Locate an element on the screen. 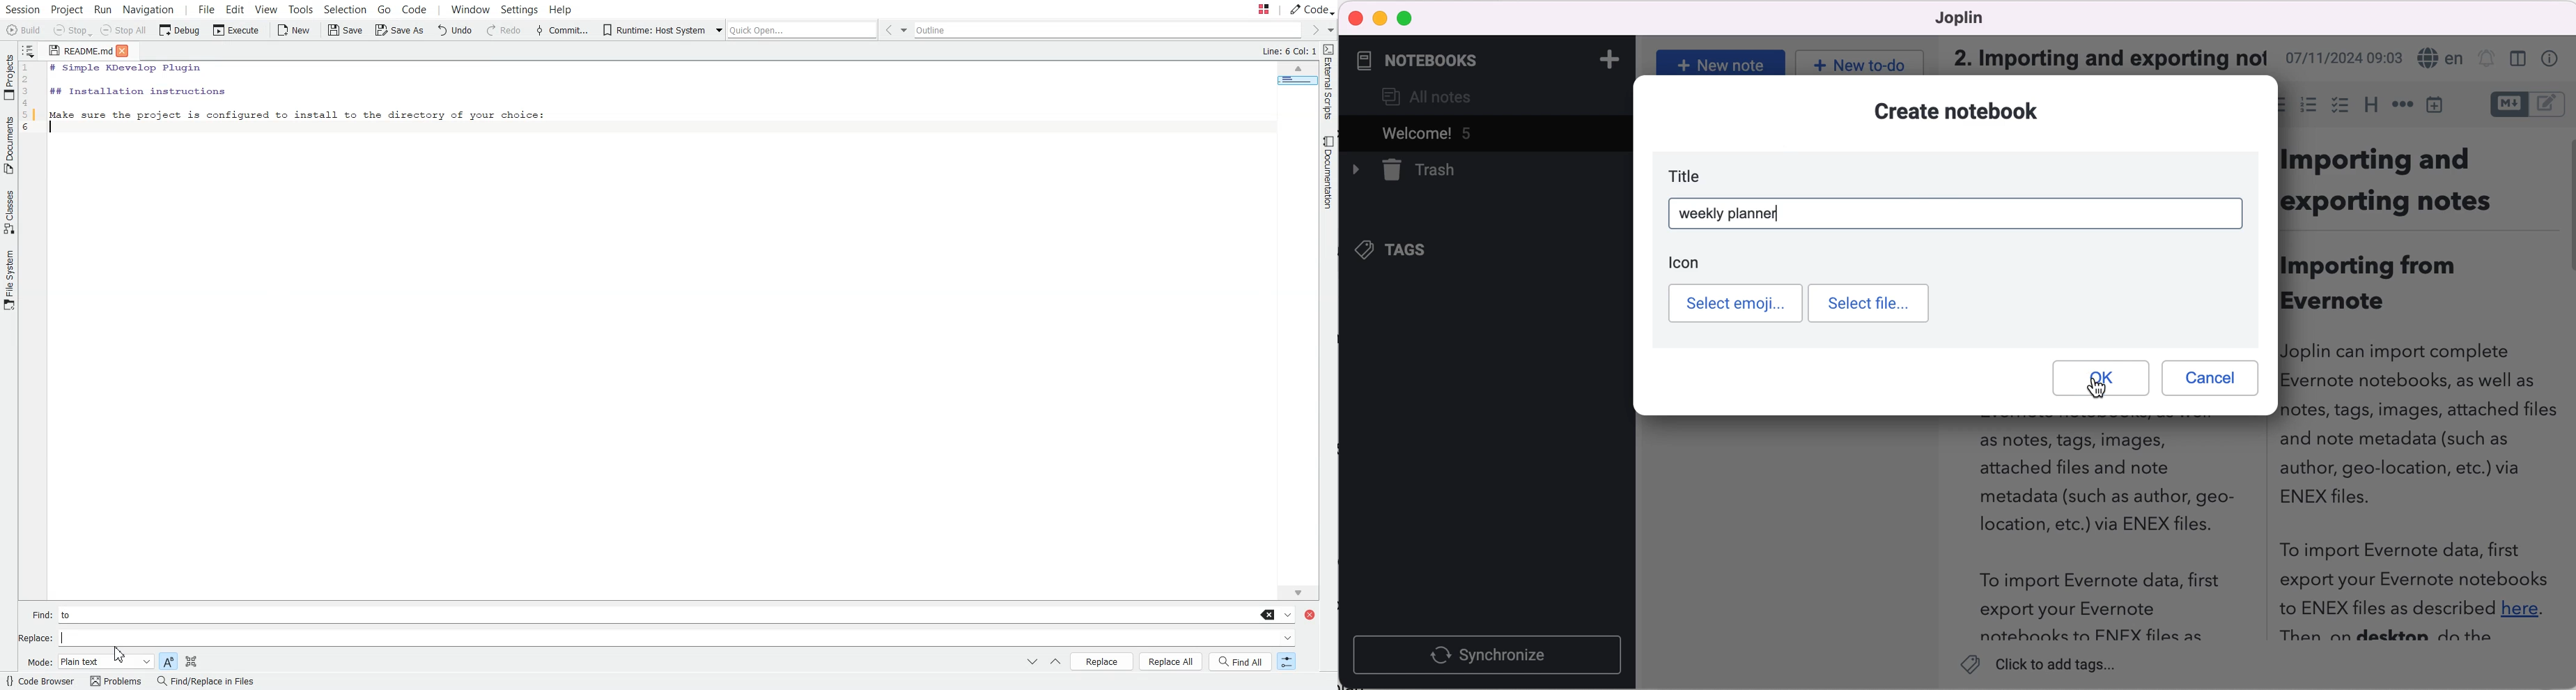  Classes is located at coordinates (8, 212).